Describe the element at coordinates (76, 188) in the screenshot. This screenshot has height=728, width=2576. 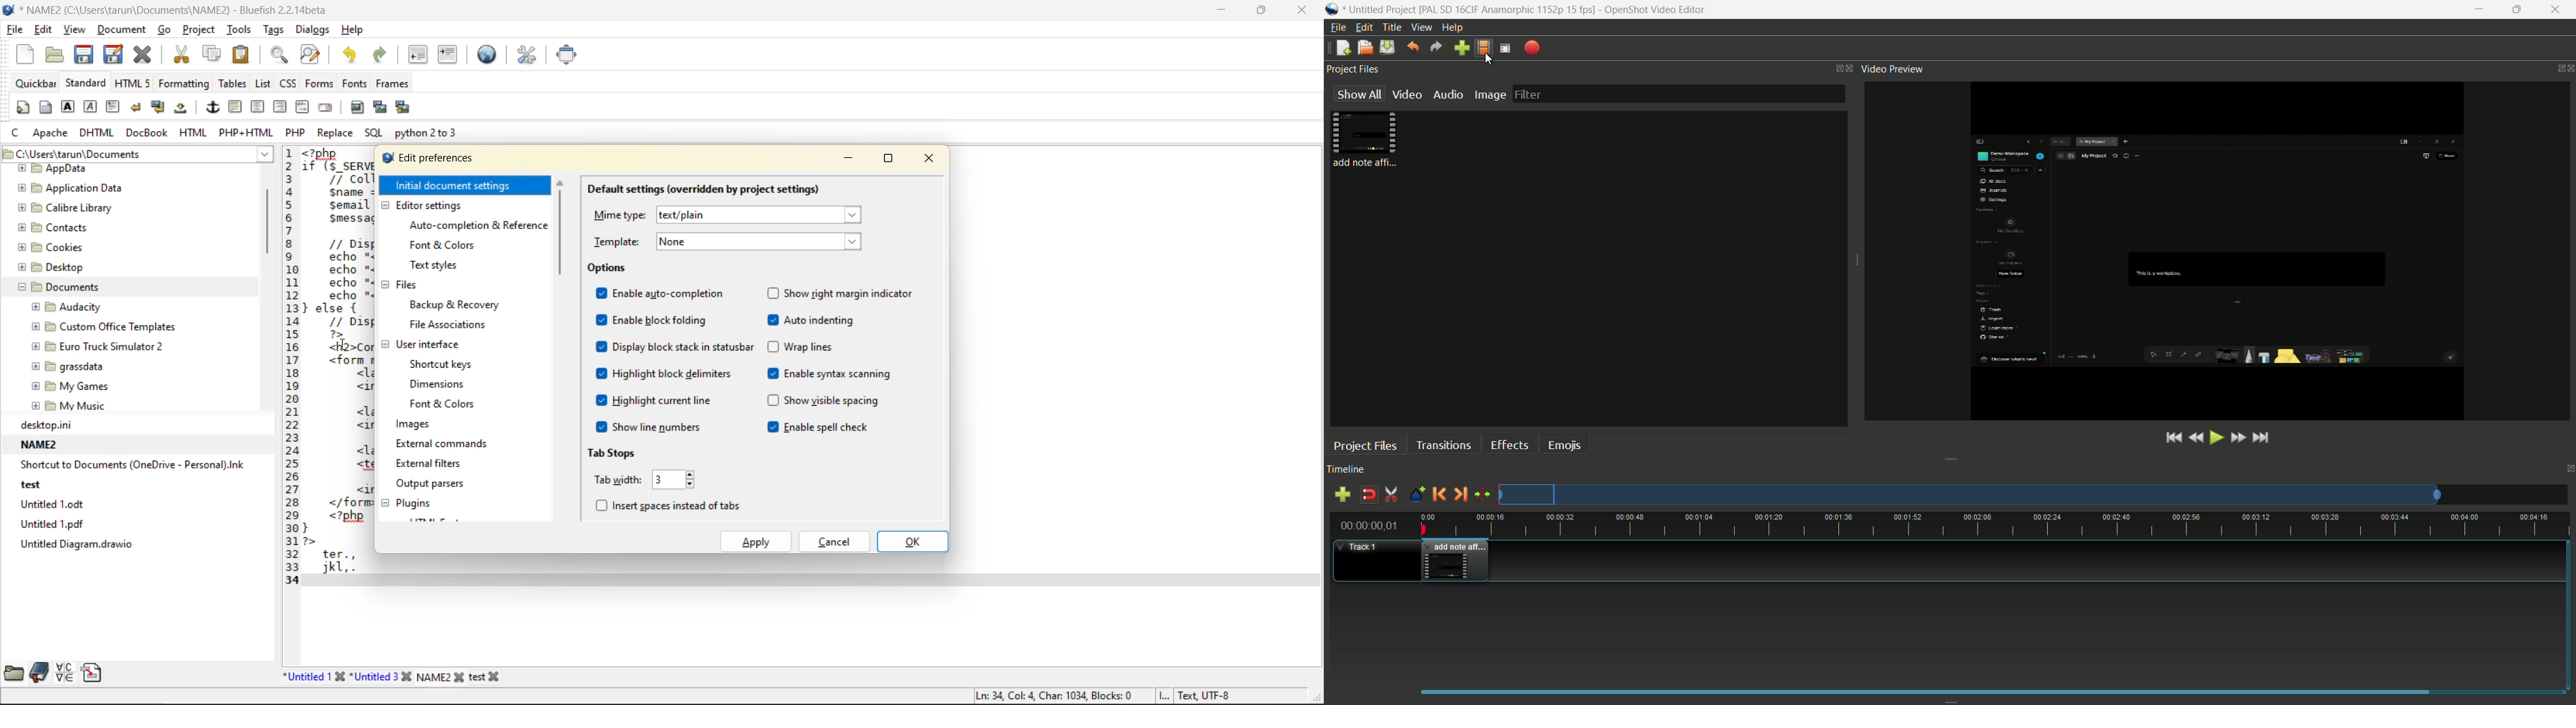
I see `Application Data` at that location.